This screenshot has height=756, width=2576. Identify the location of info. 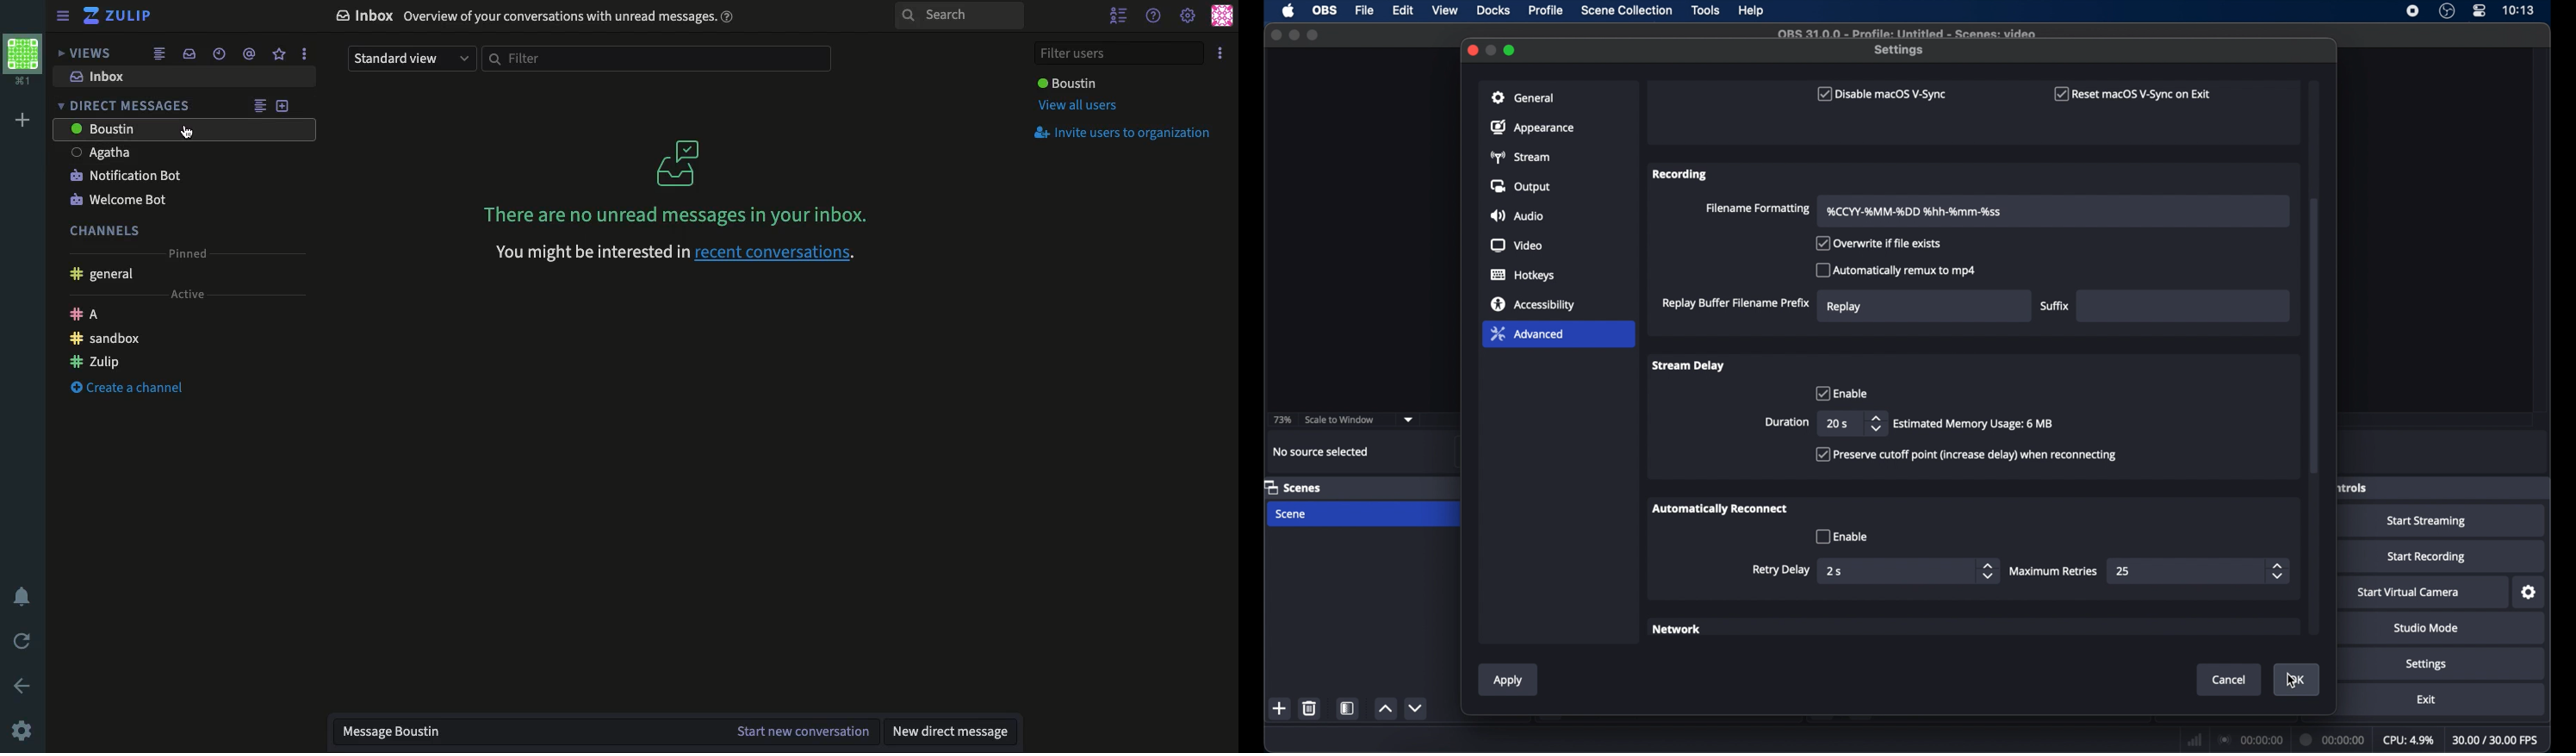
(1974, 424).